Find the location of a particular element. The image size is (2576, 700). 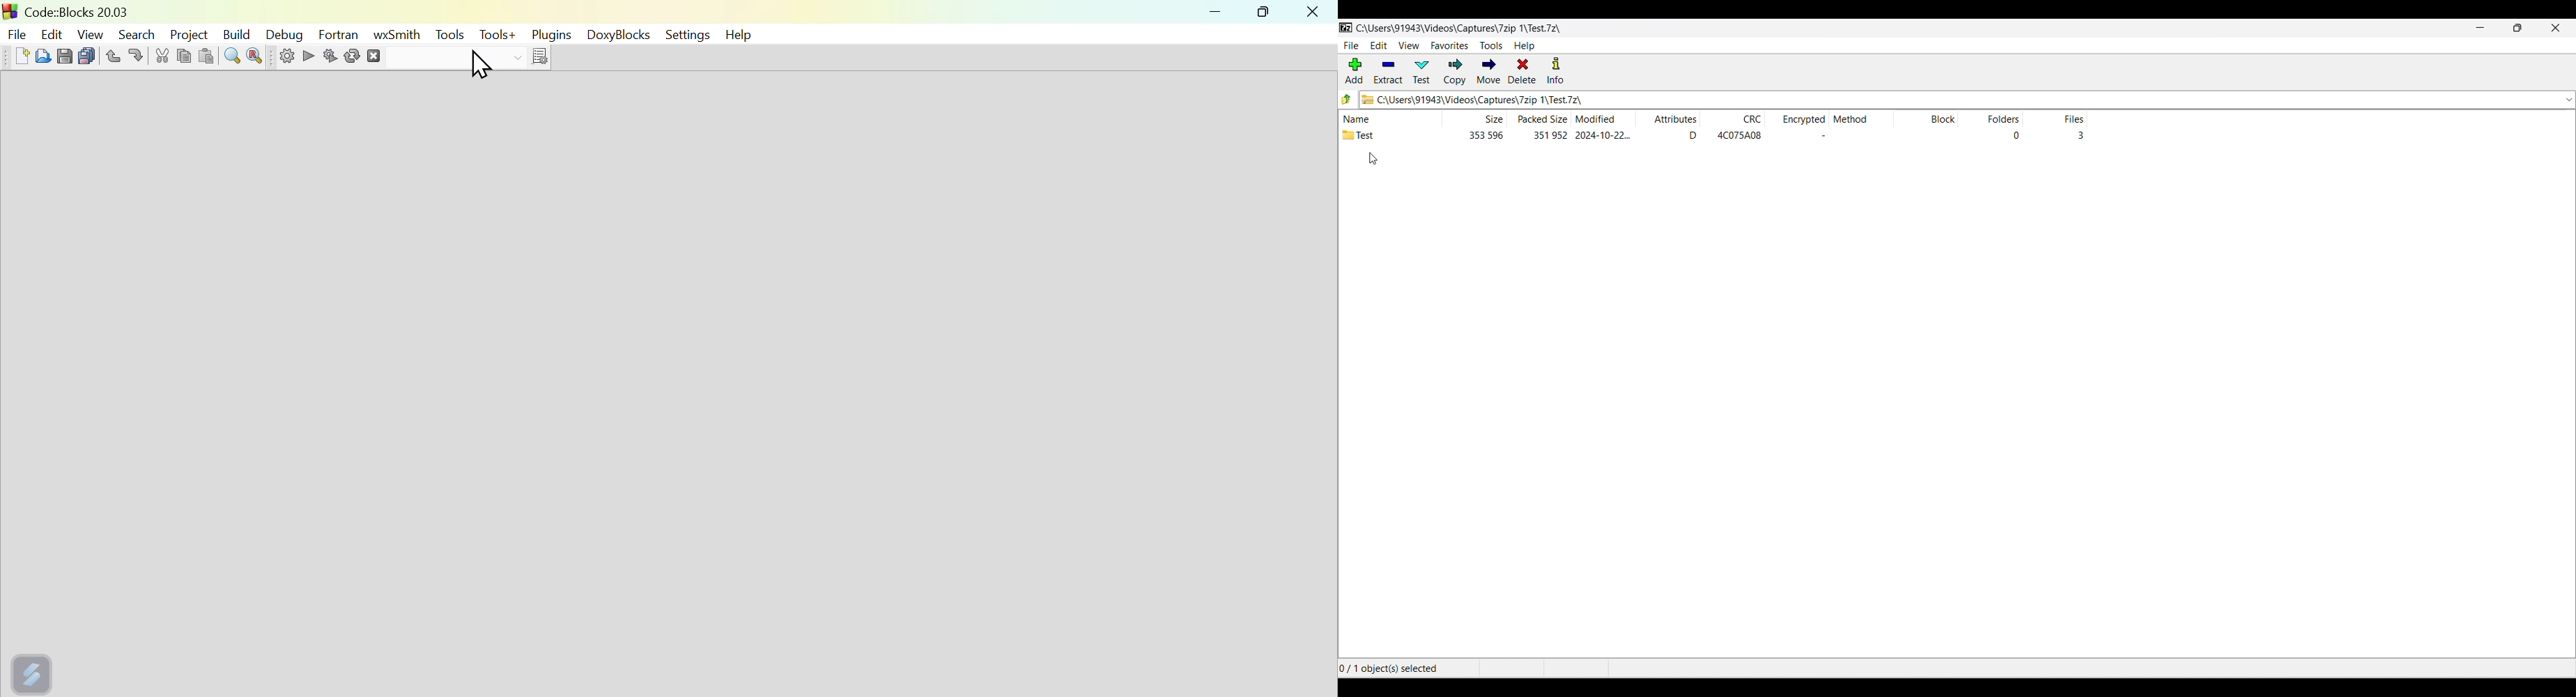

Block column is located at coordinates (1940, 117).